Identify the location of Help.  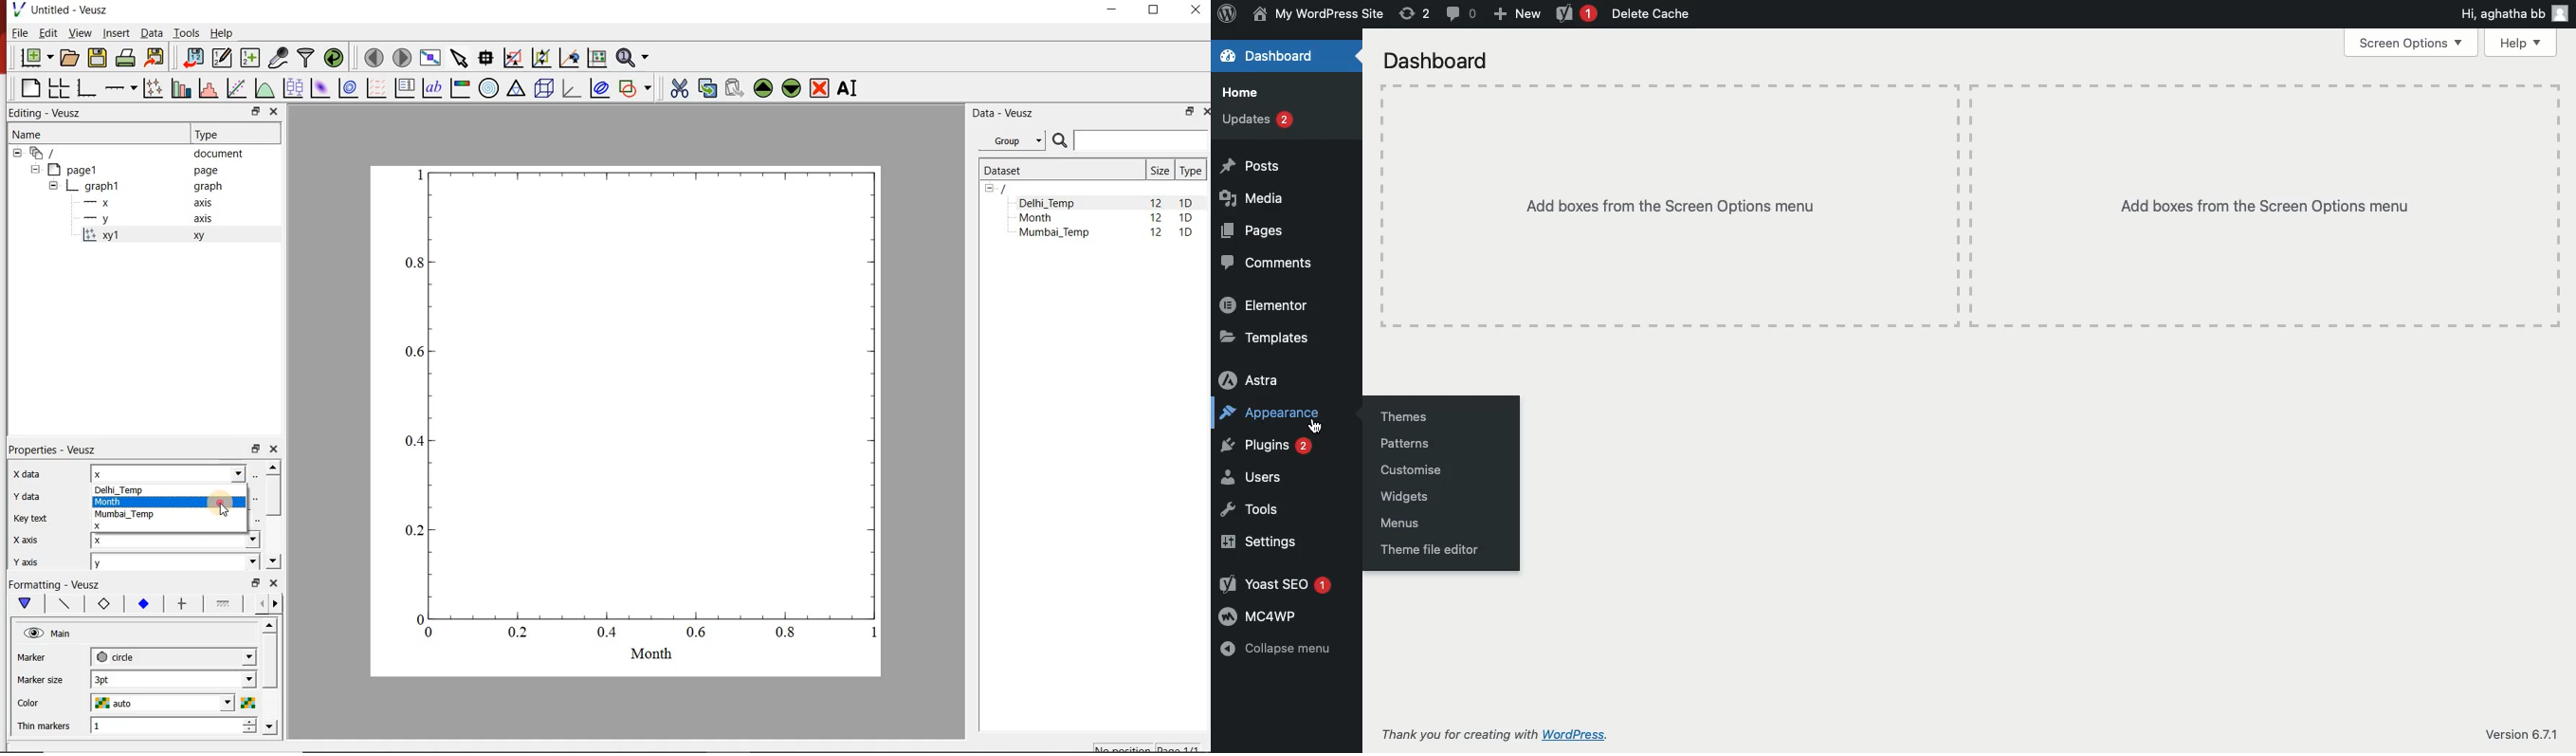
(2522, 43).